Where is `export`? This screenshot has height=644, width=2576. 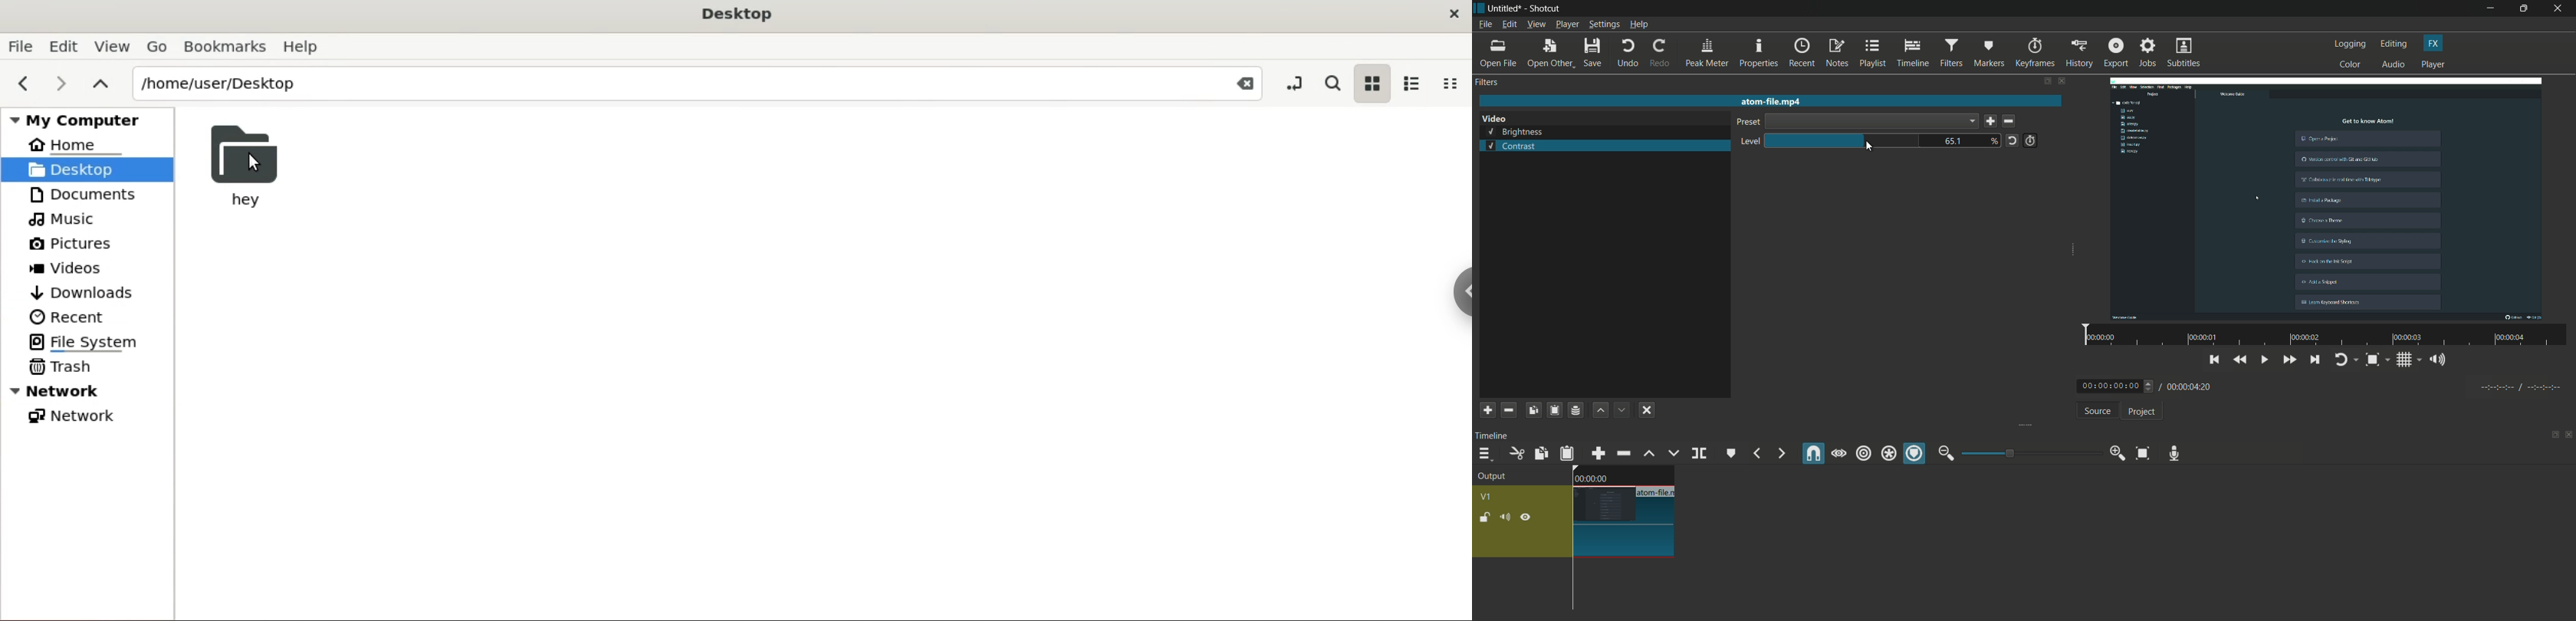 export is located at coordinates (2115, 52).